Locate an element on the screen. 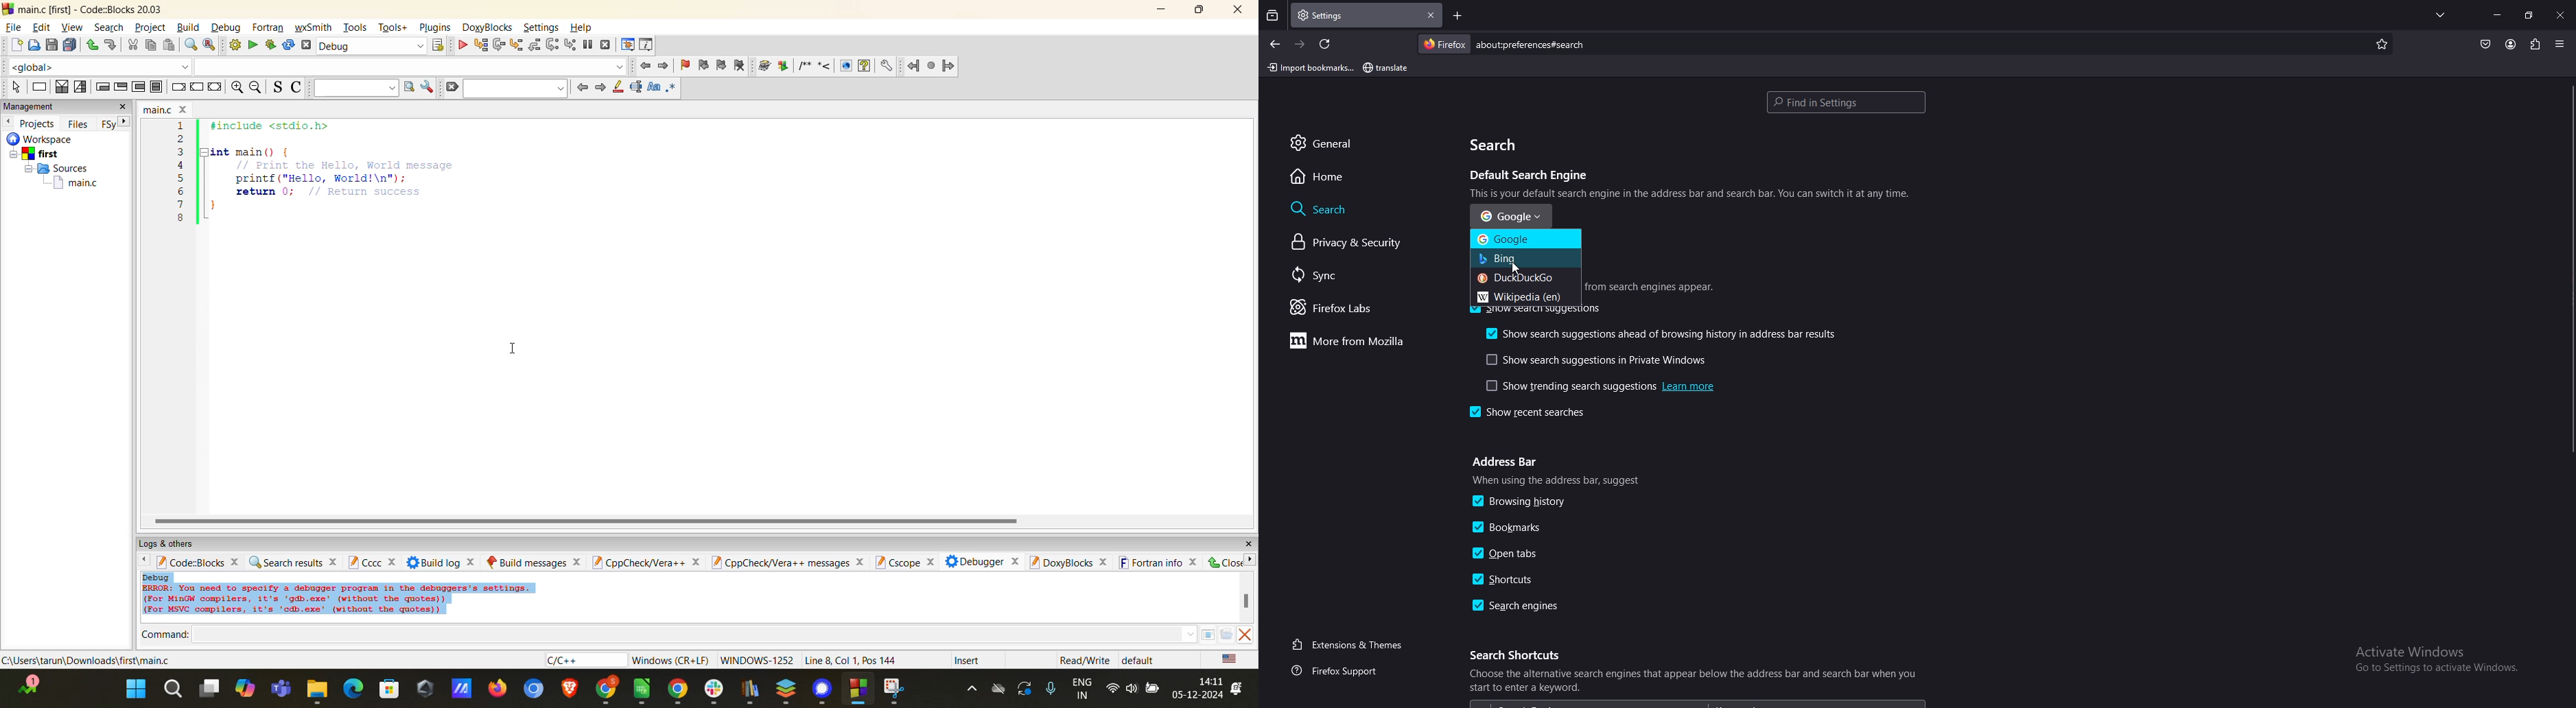 This screenshot has height=728, width=2576. build is located at coordinates (186, 29).